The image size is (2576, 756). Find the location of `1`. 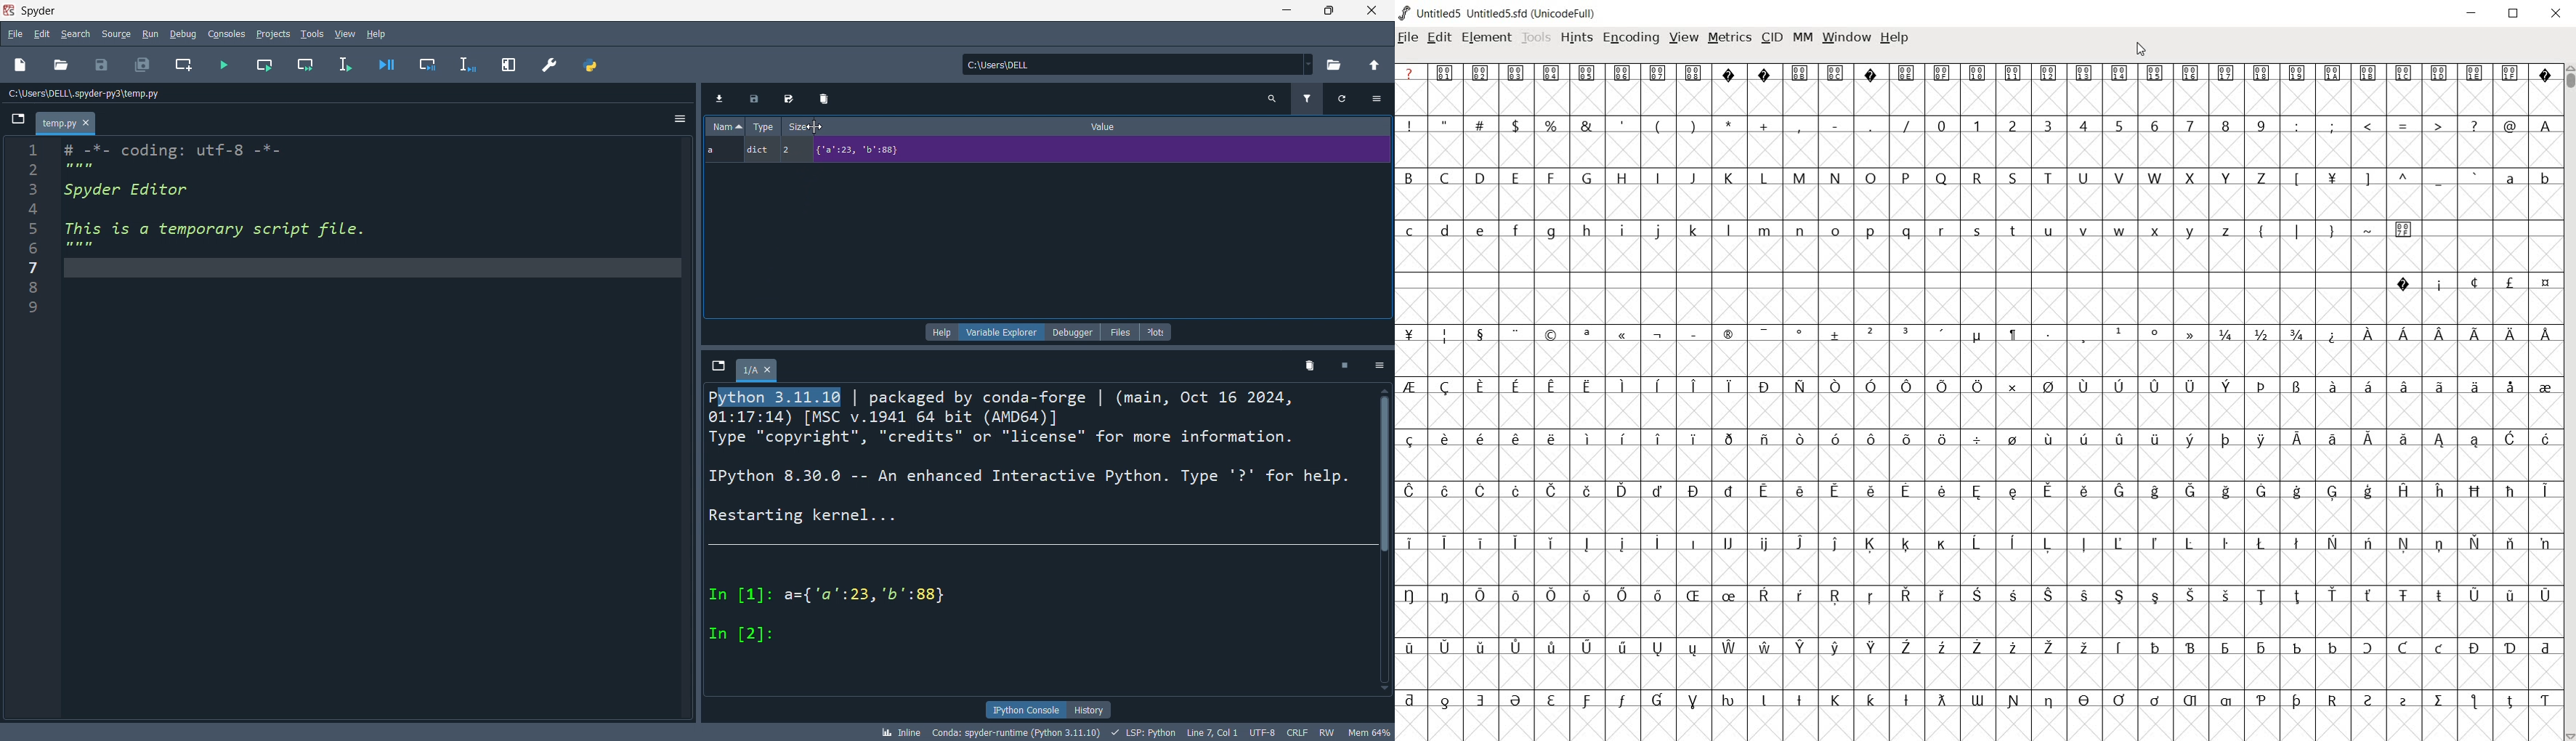

1 is located at coordinates (1976, 125).